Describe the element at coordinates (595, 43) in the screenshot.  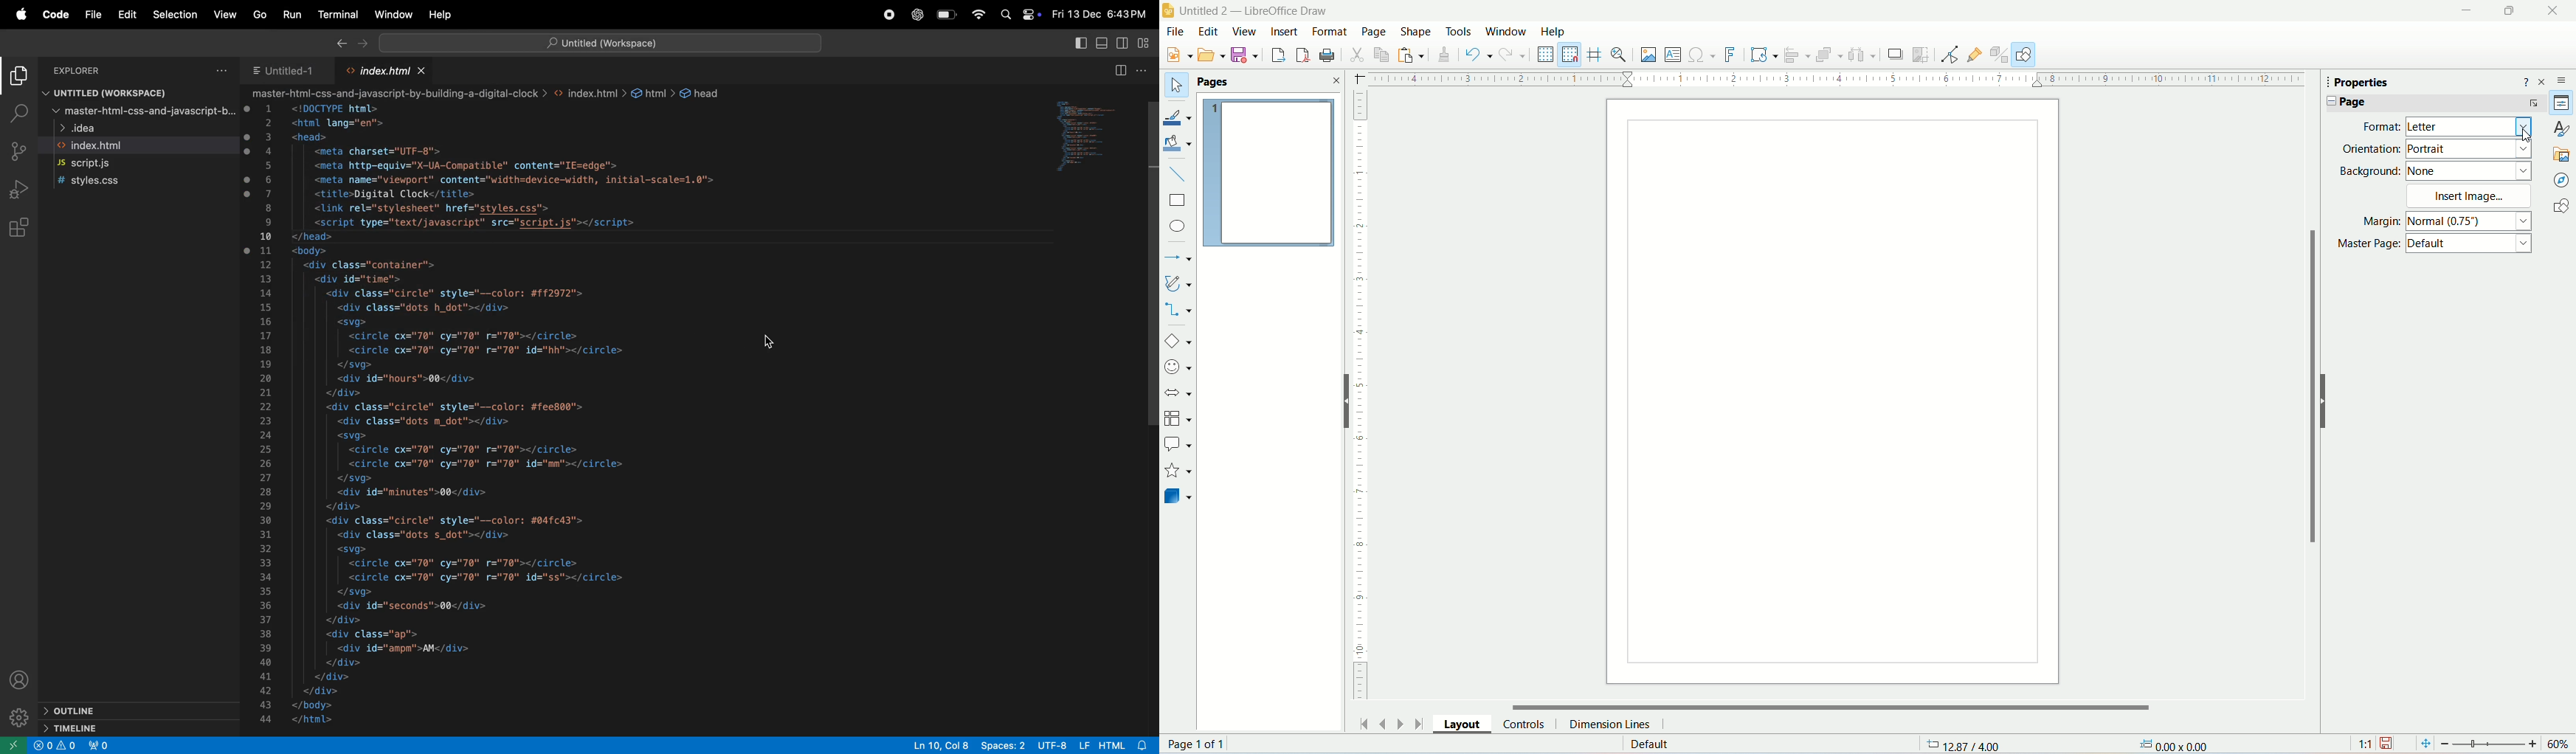
I see `search bar` at that location.